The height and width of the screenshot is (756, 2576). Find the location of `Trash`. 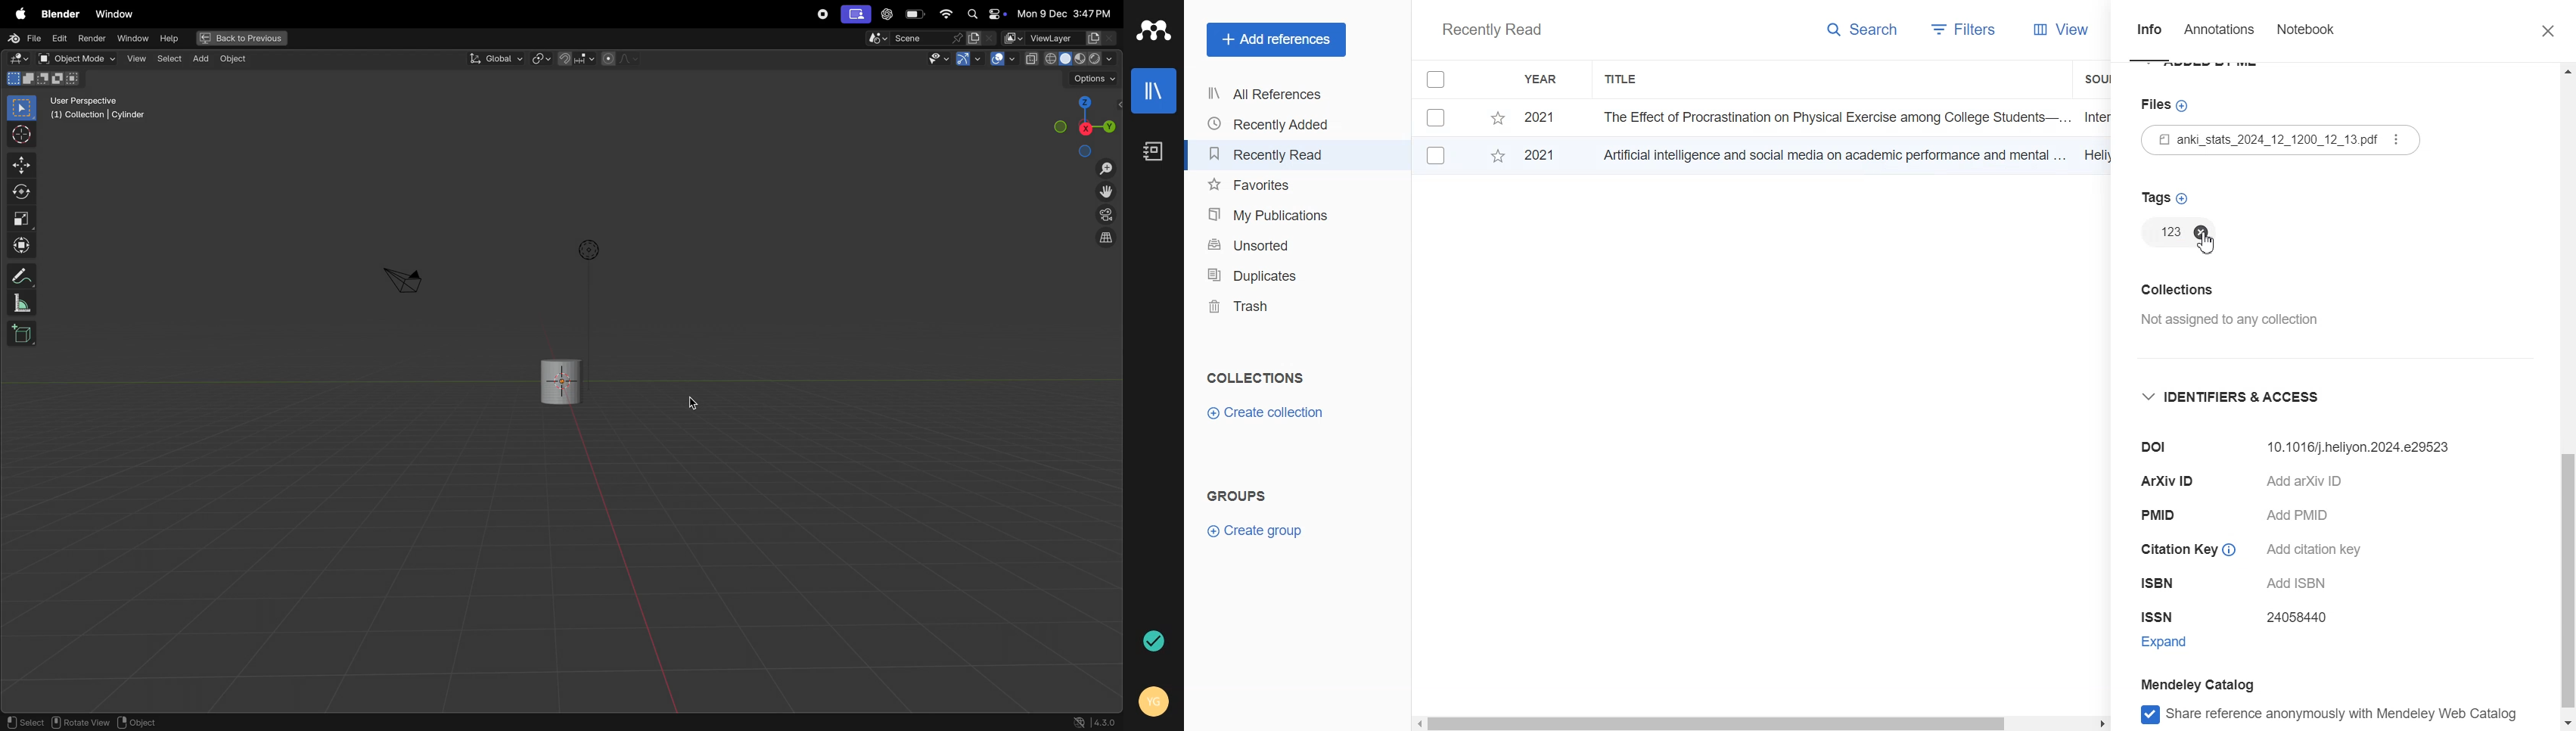

Trash is located at coordinates (1272, 306).